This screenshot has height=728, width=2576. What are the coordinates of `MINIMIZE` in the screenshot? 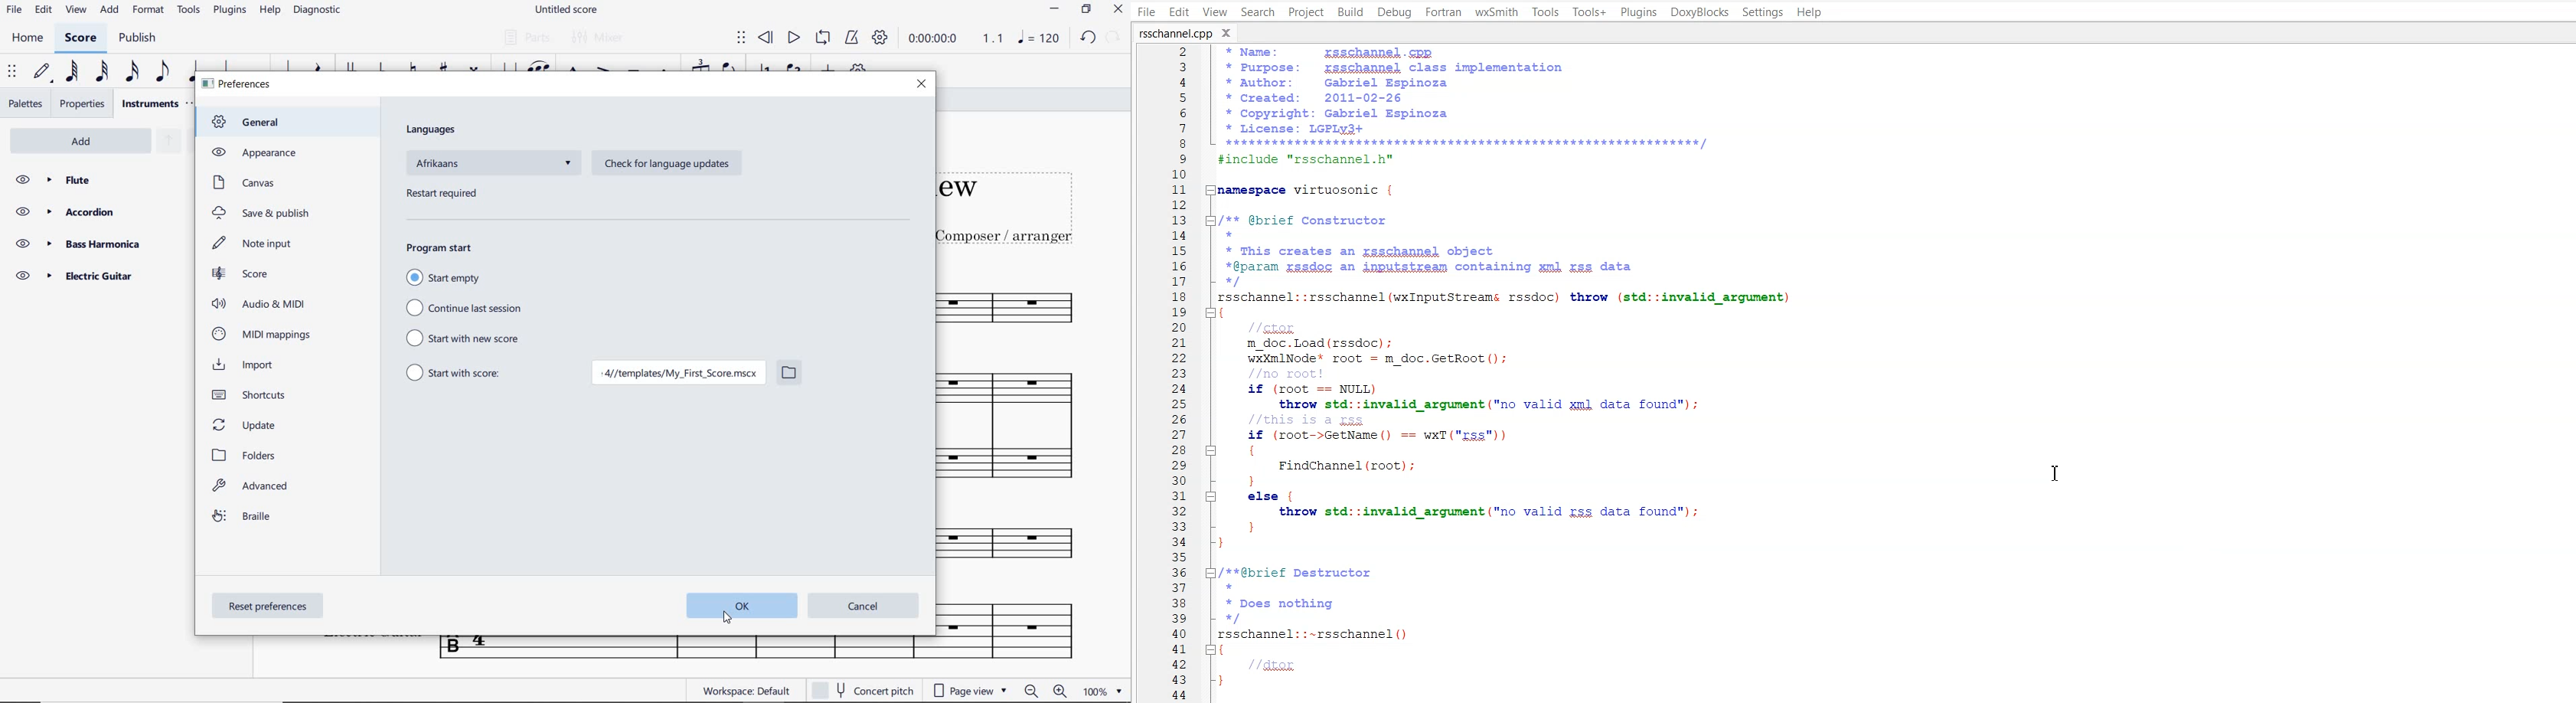 It's located at (1056, 11).